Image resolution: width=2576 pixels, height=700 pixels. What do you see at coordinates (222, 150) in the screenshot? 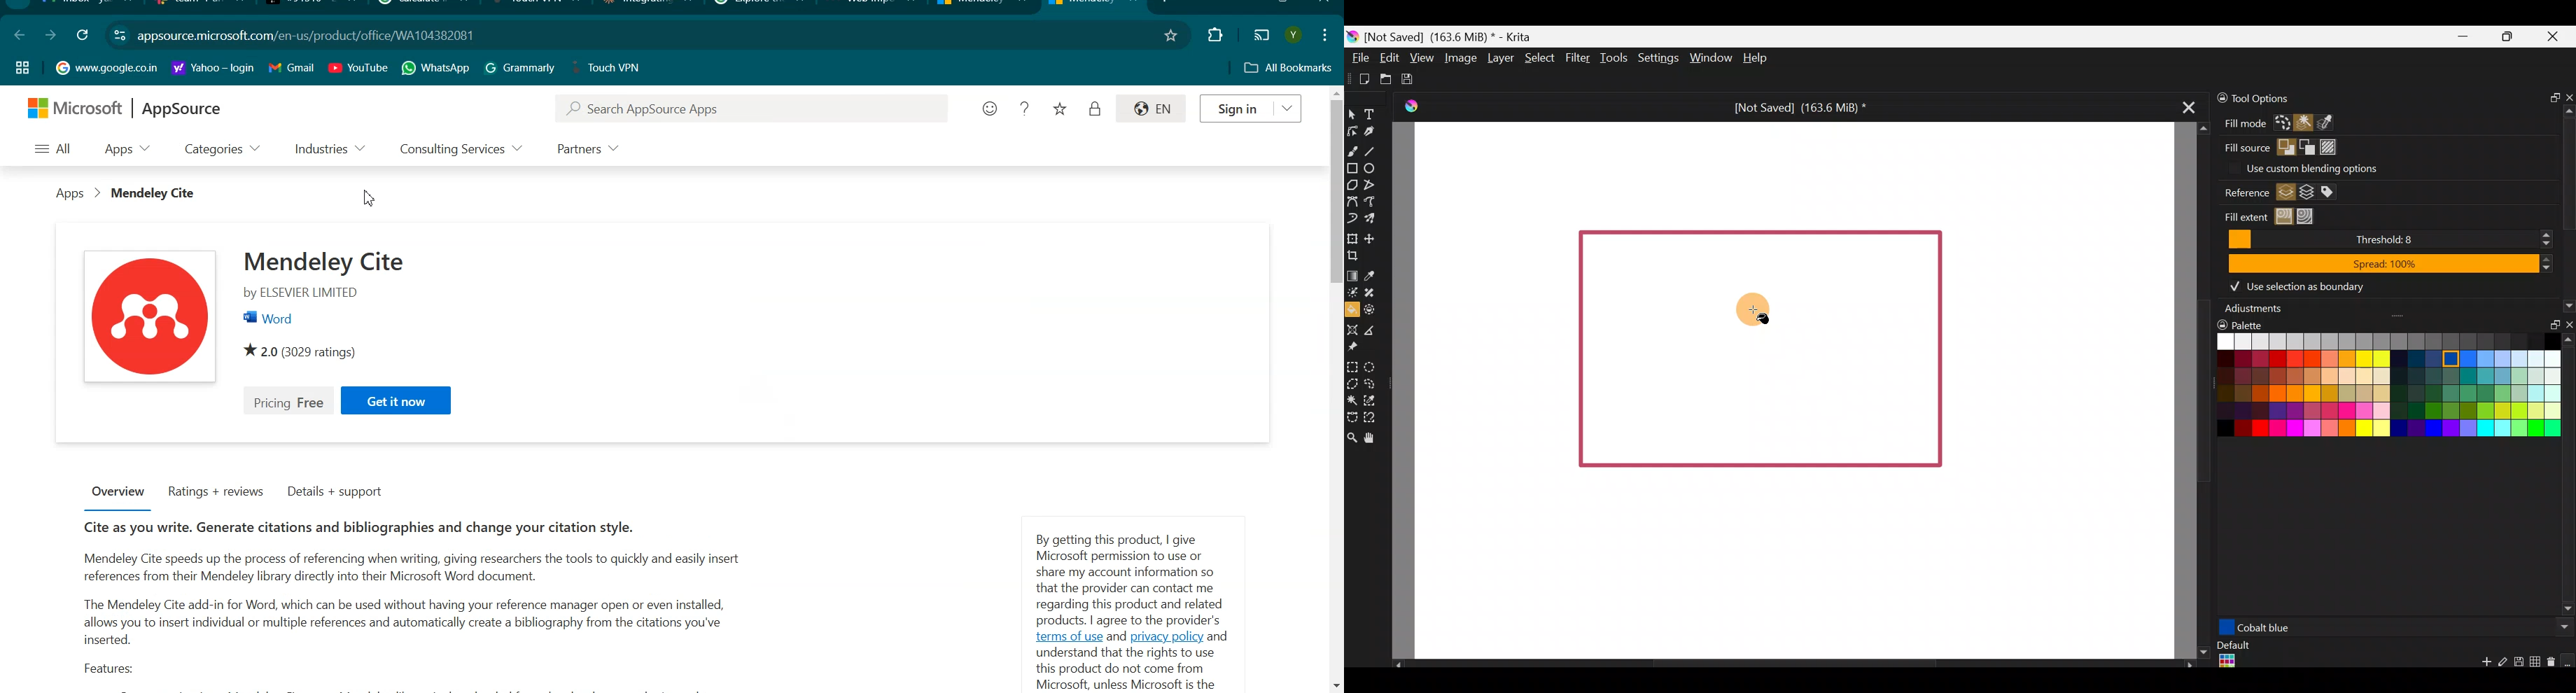
I see `Categories` at bounding box center [222, 150].